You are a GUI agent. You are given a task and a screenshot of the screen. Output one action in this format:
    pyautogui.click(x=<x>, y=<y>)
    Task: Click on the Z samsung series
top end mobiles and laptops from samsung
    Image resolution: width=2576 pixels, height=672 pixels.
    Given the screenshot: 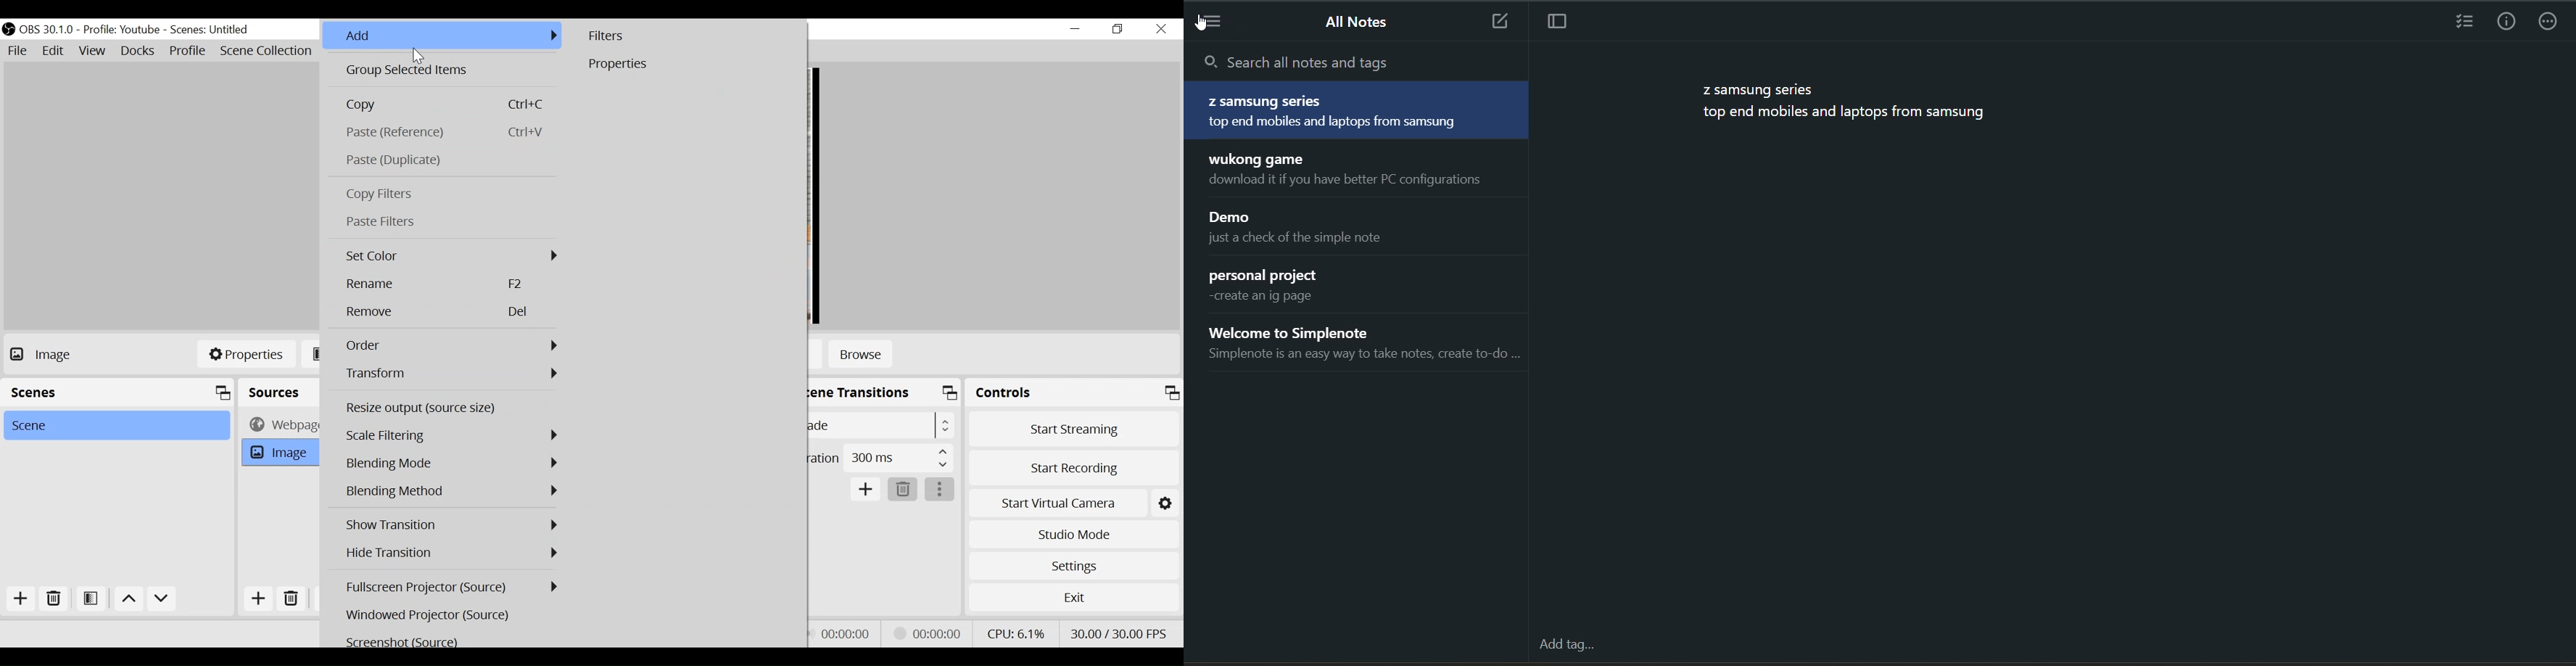 What is the action you would take?
    pyautogui.click(x=1848, y=104)
    